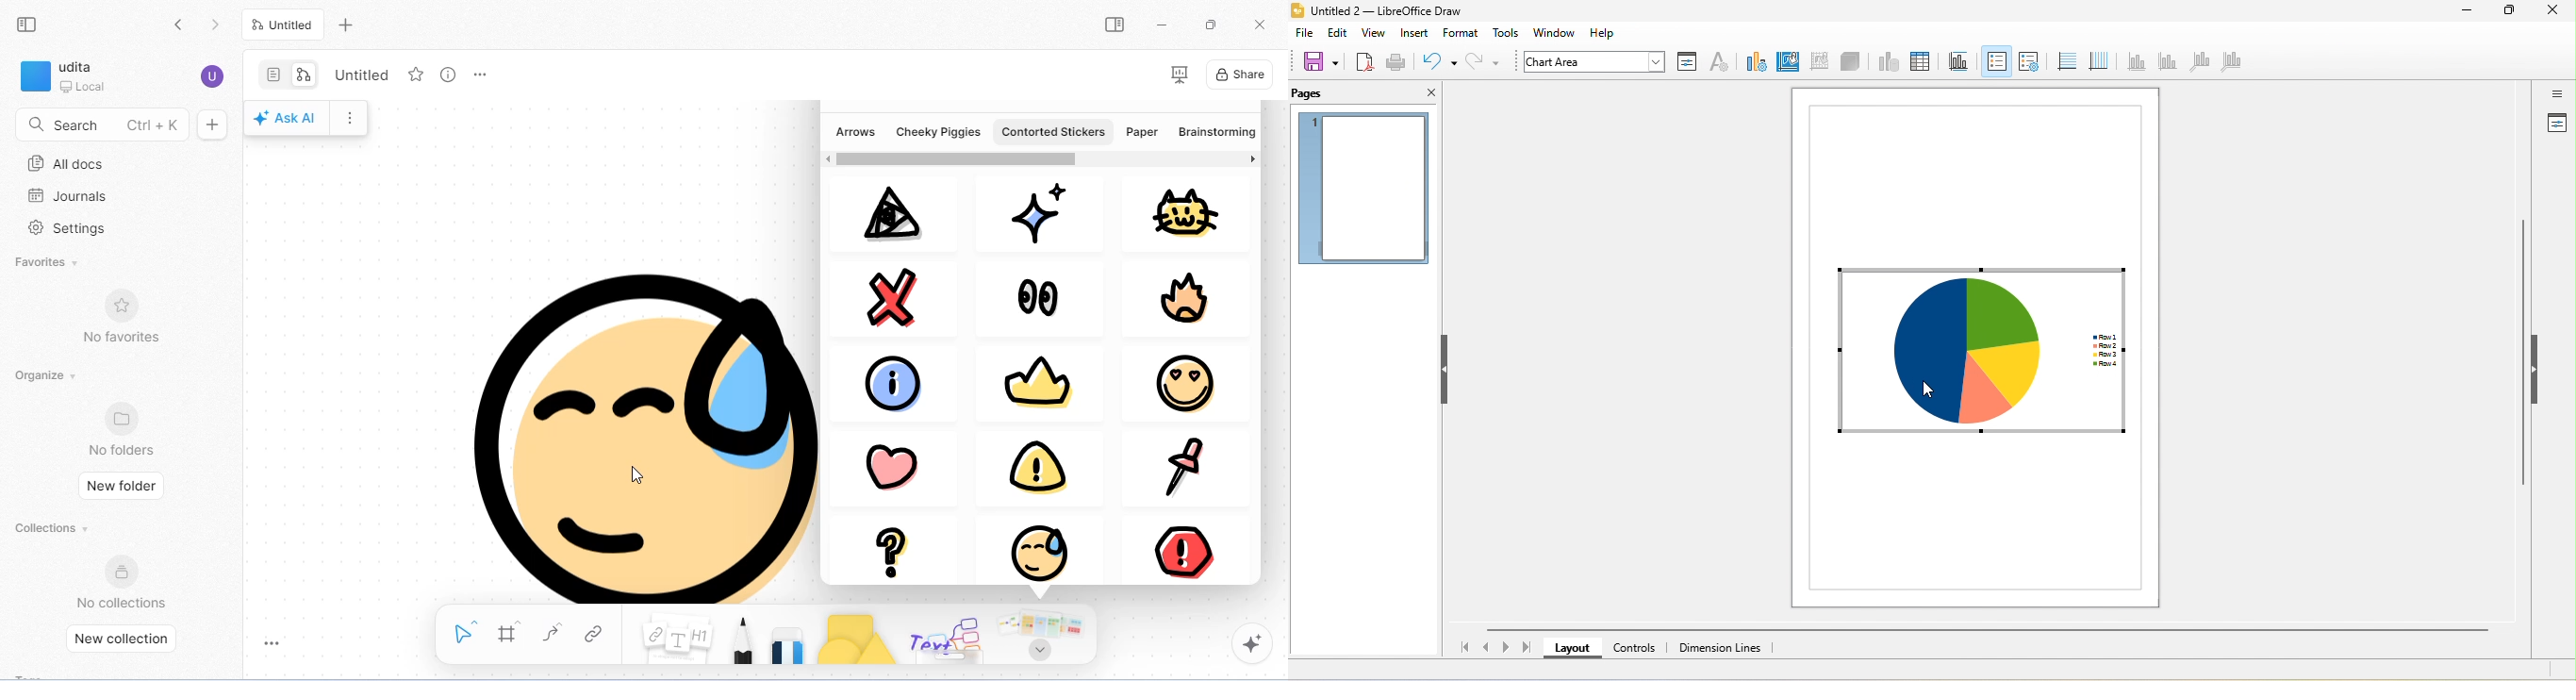 Image resolution: width=2576 pixels, height=700 pixels. I want to click on tools, so click(1507, 34).